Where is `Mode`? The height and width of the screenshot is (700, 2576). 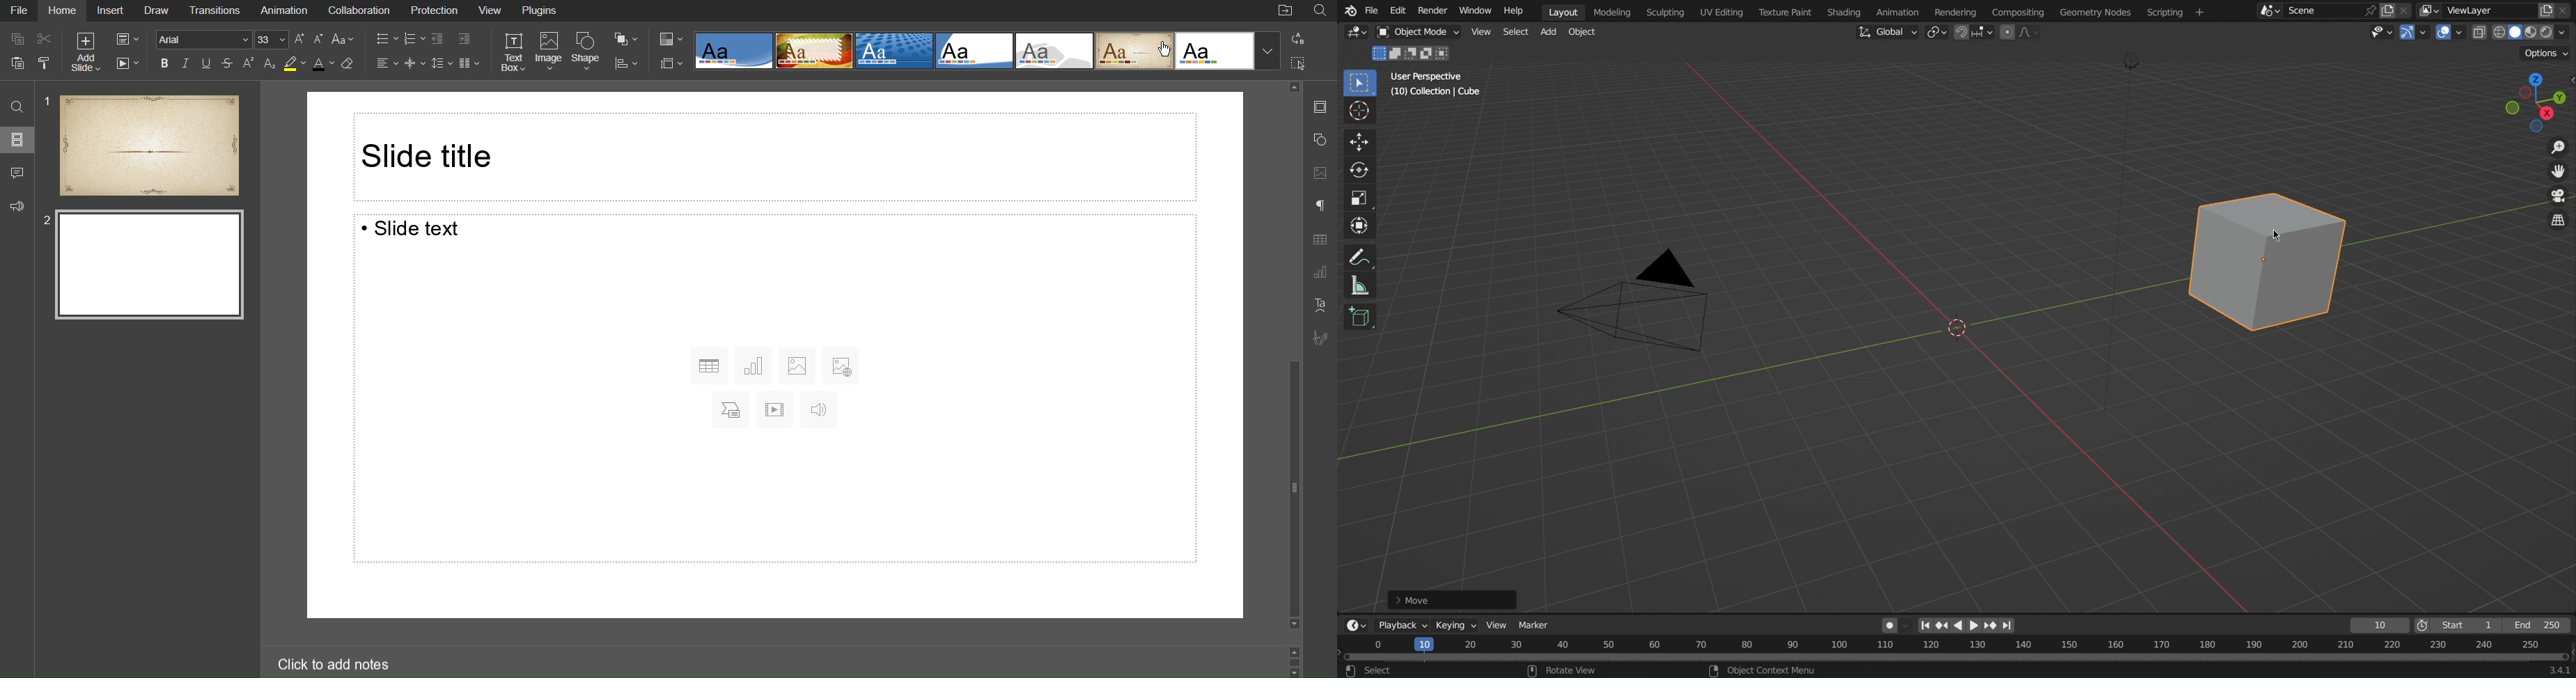
Mode is located at coordinates (1413, 54).